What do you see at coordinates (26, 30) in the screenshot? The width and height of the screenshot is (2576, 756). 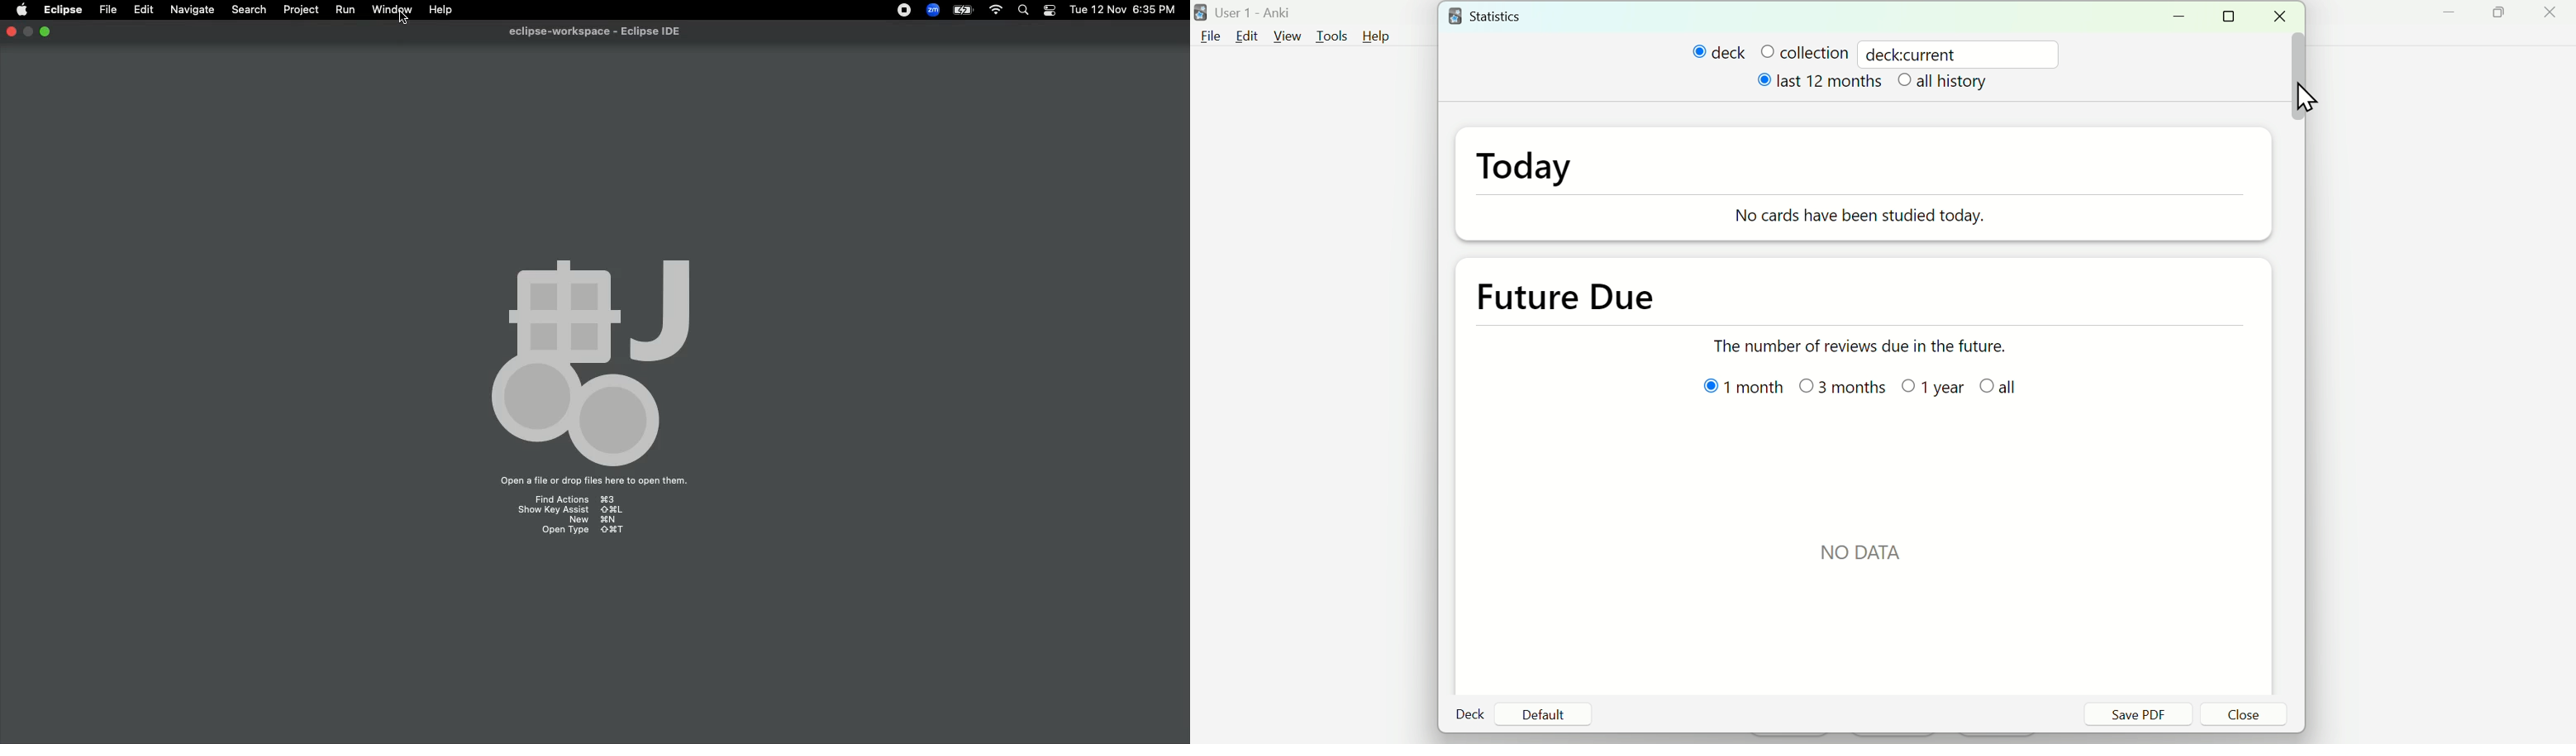 I see `RESTORE` at bounding box center [26, 30].